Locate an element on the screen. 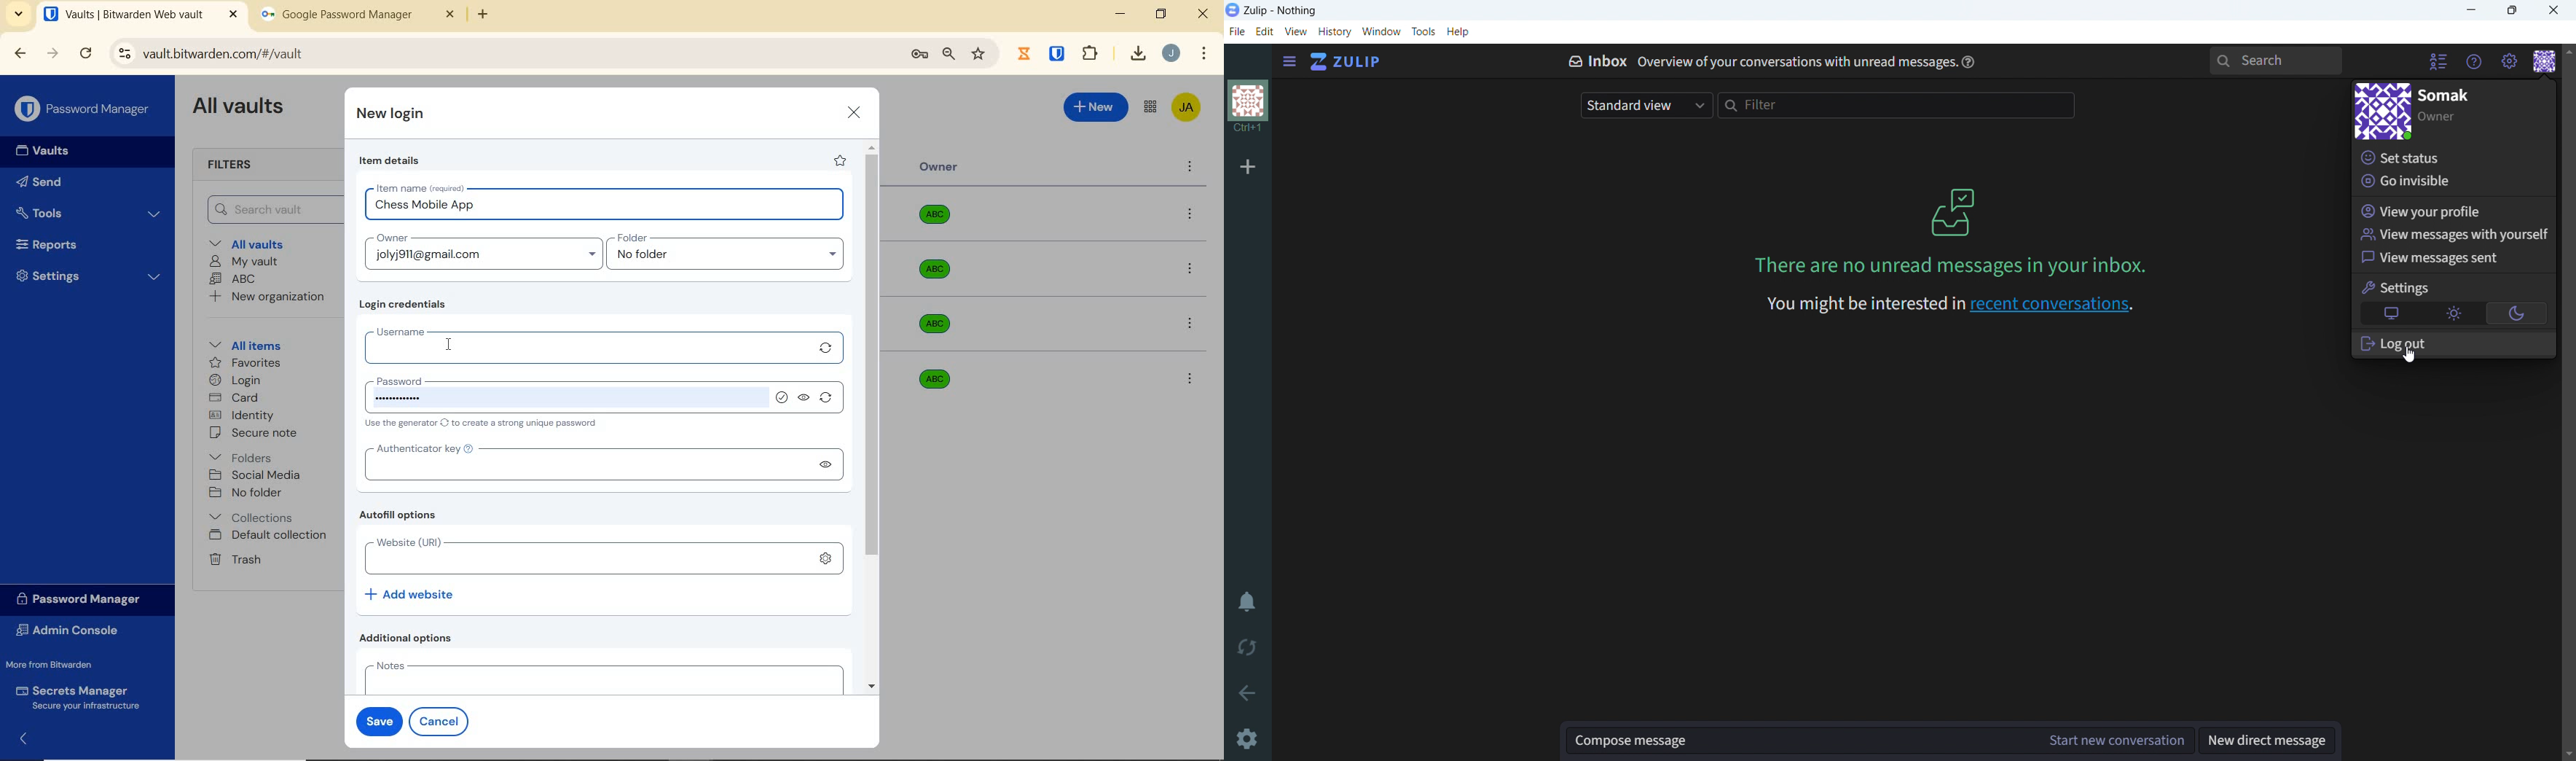  go invisible is located at coordinates (2451, 182).